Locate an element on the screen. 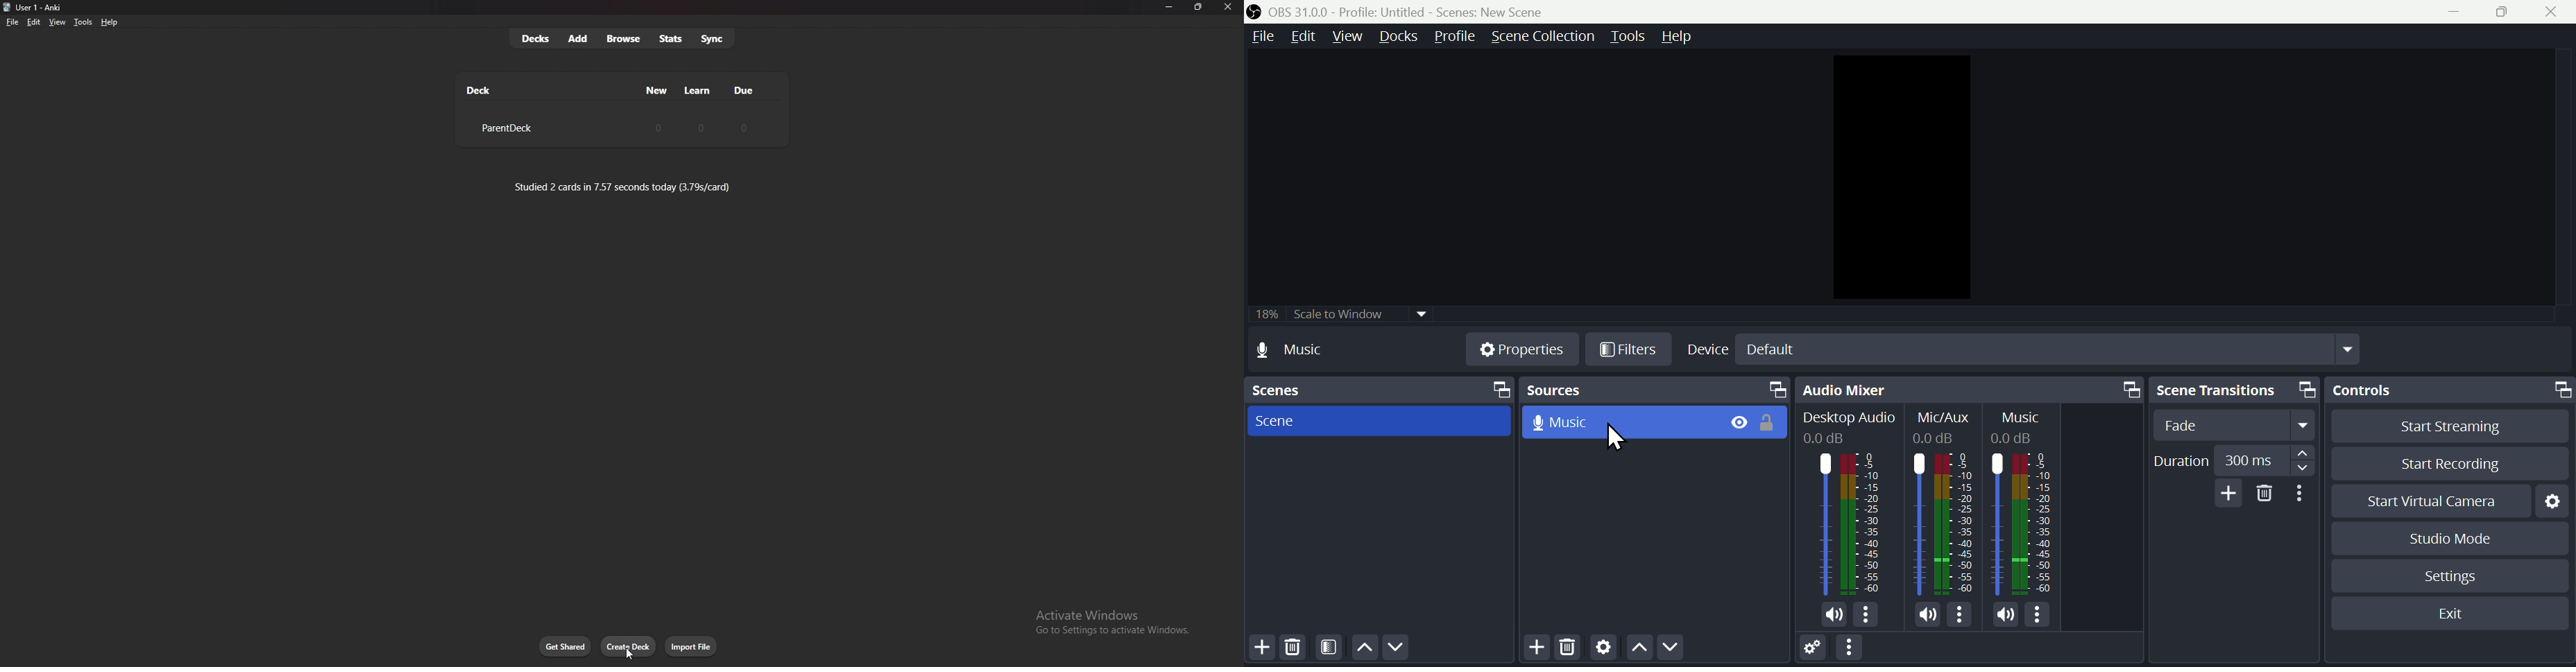 This screenshot has height=672, width=2576. view is located at coordinates (57, 21).